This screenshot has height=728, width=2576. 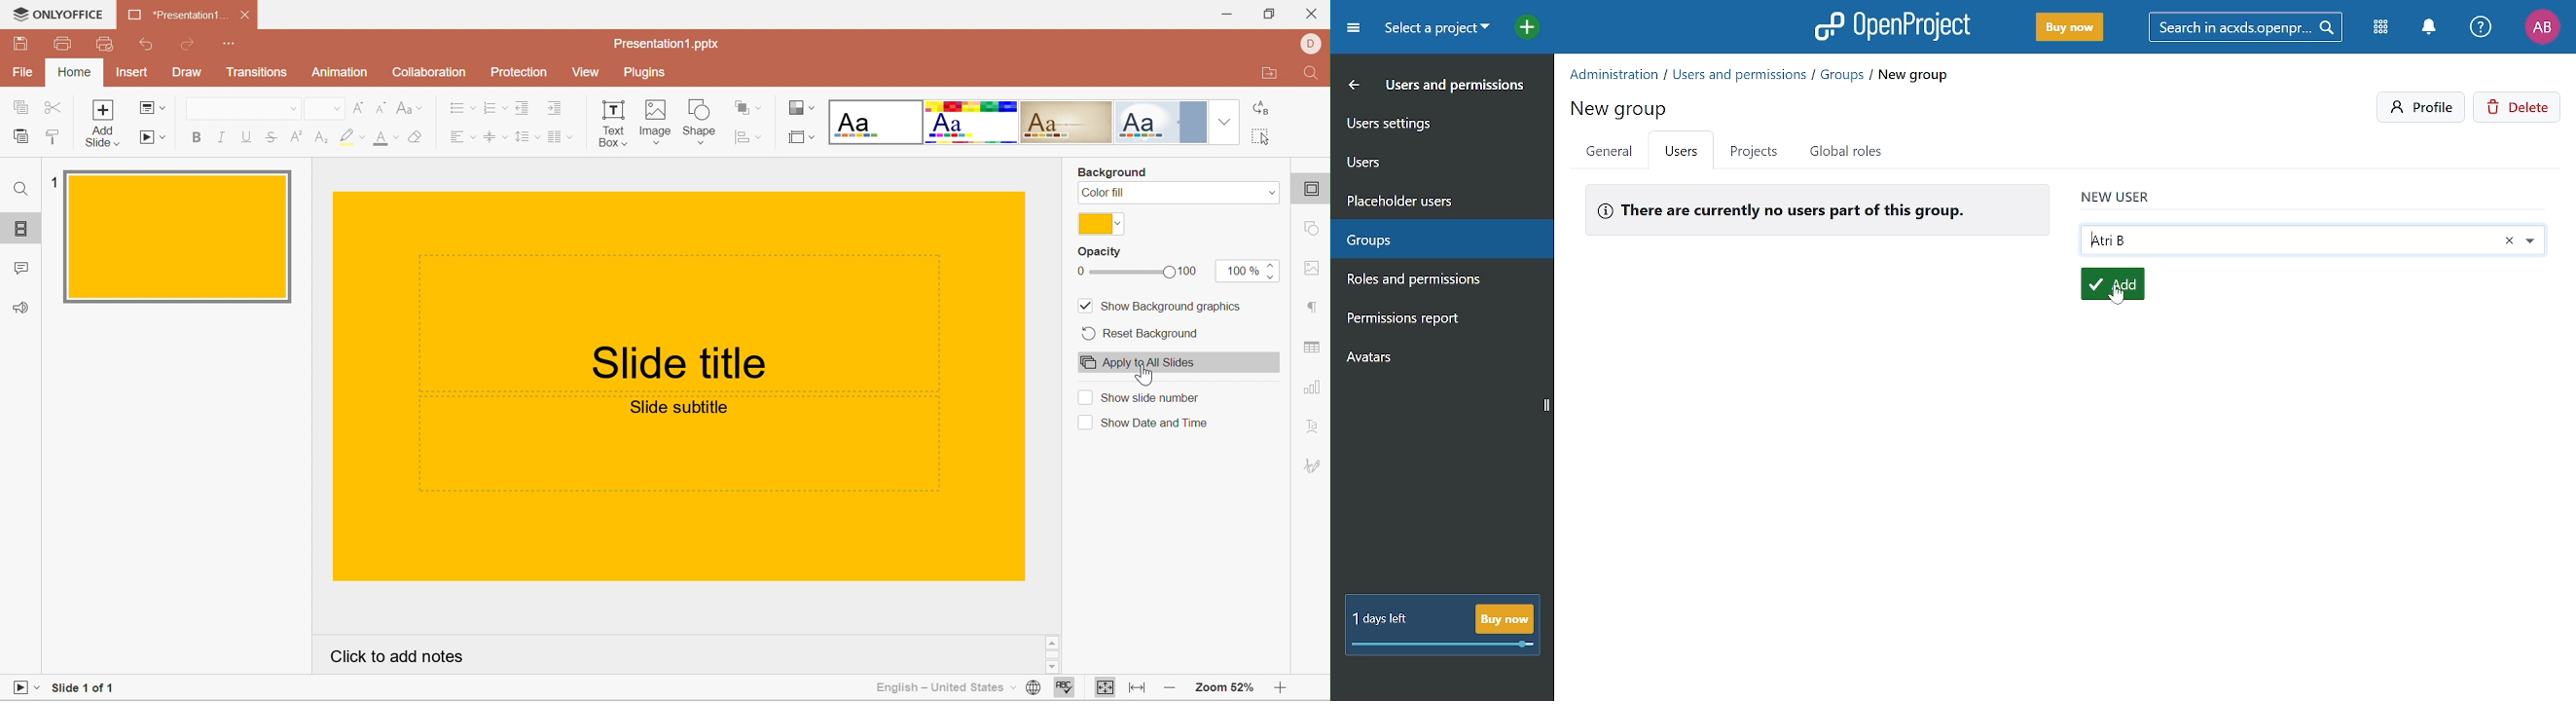 What do you see at coordinates (1102, 253) in the screenshot?
I see `Opacity` at bounding box center [1102, 253].